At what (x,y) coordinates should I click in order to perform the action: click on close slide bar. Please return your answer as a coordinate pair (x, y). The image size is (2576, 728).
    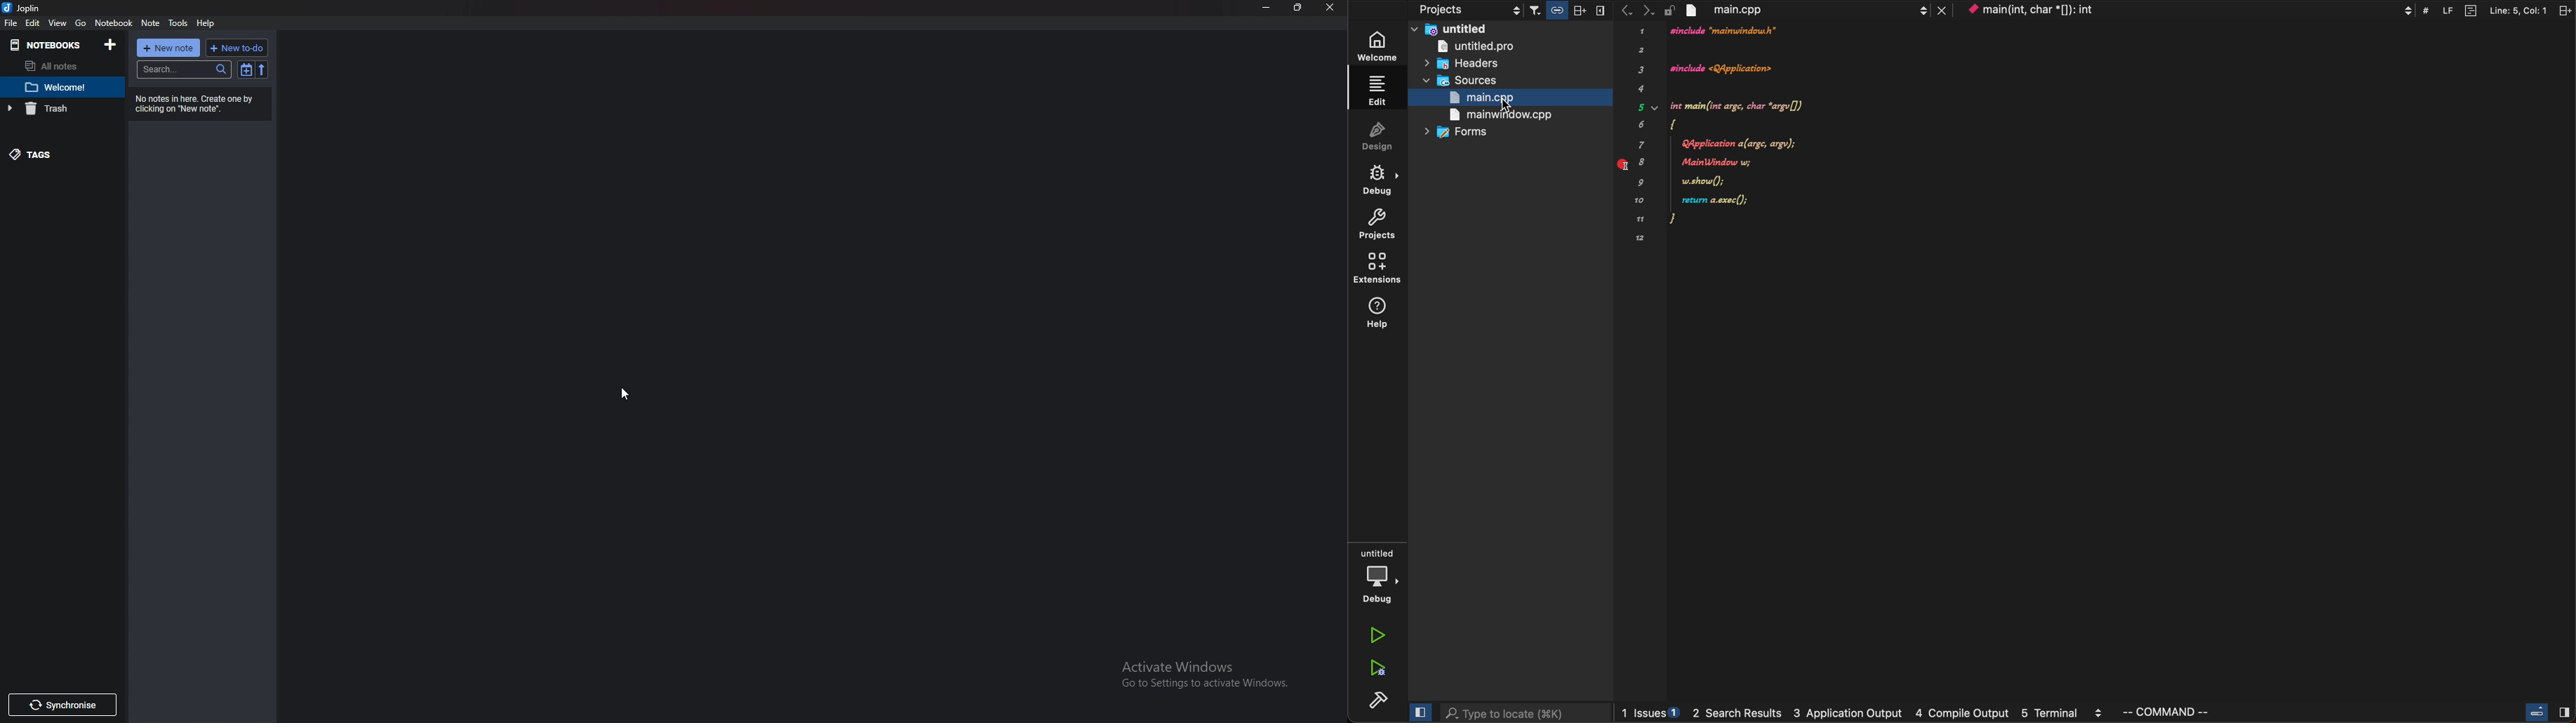
    Looking at the image, I should click on (1419, 713).